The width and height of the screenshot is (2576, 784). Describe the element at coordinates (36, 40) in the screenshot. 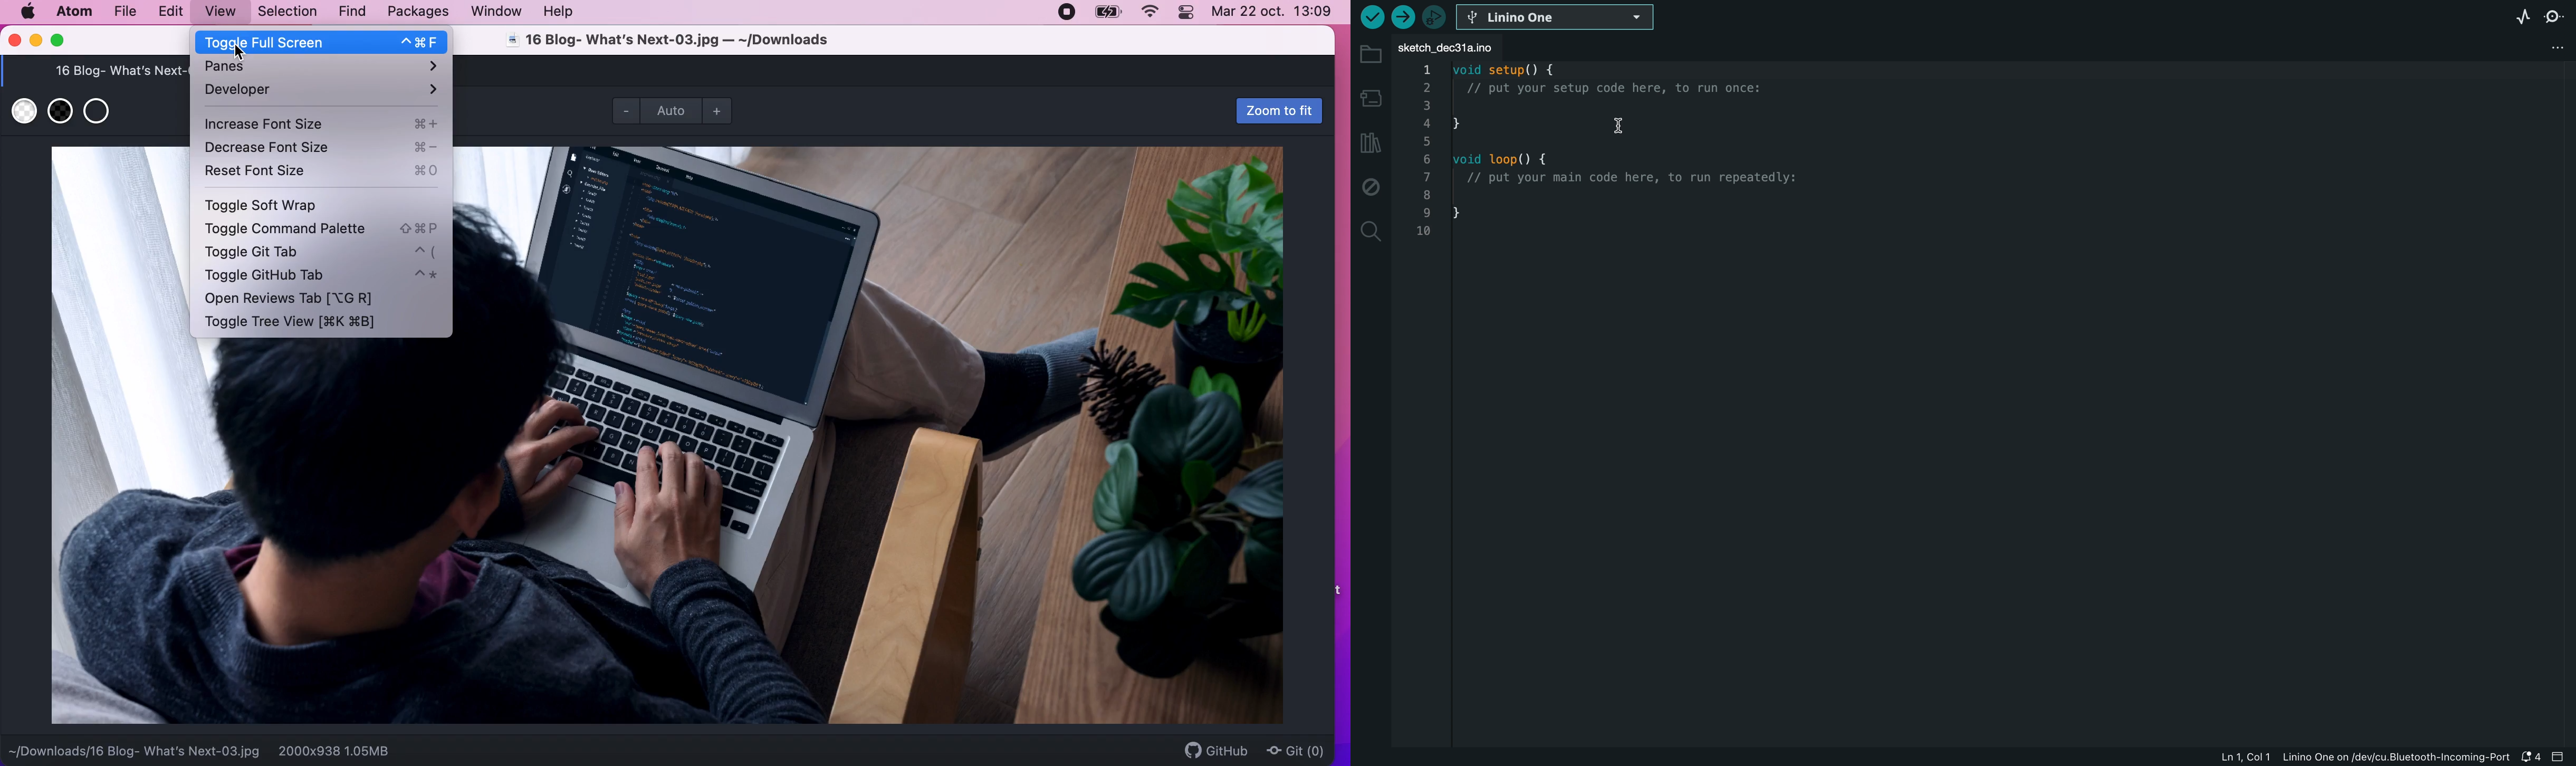

I see `minimize` at that location.